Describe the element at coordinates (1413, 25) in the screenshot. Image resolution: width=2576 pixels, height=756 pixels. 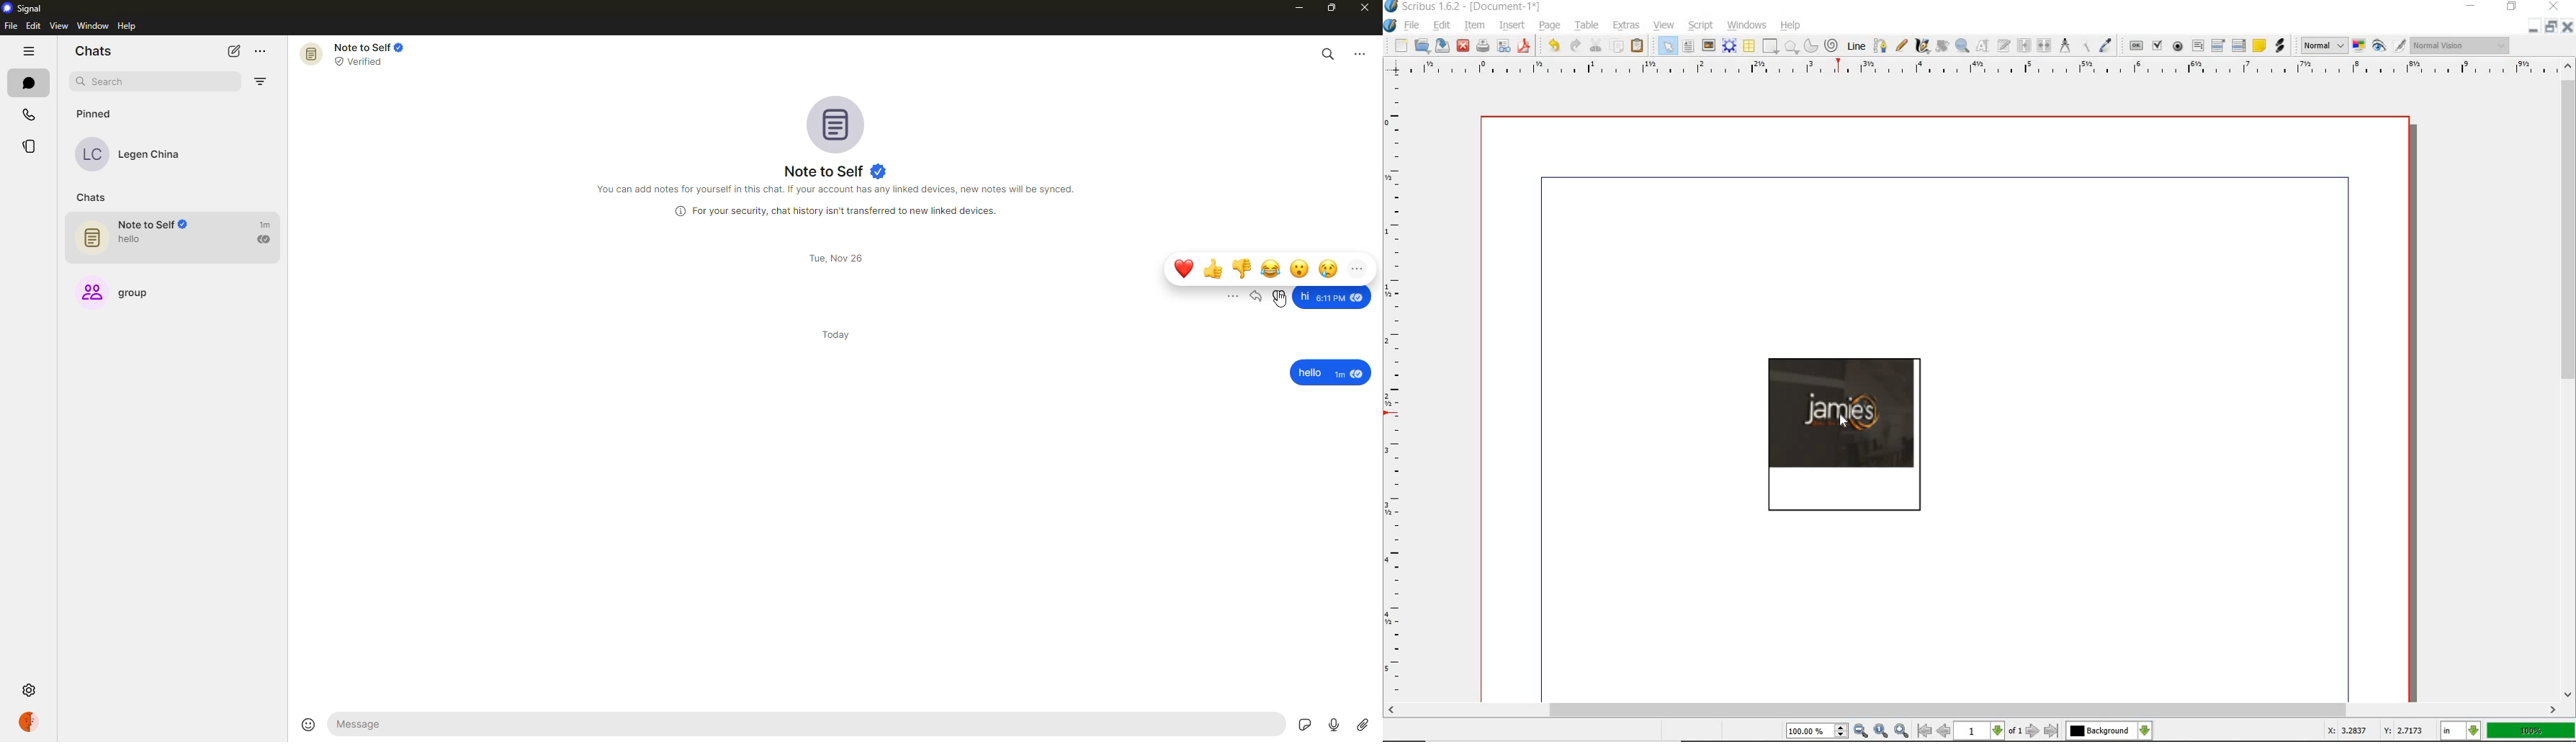
I see `file` at that location.